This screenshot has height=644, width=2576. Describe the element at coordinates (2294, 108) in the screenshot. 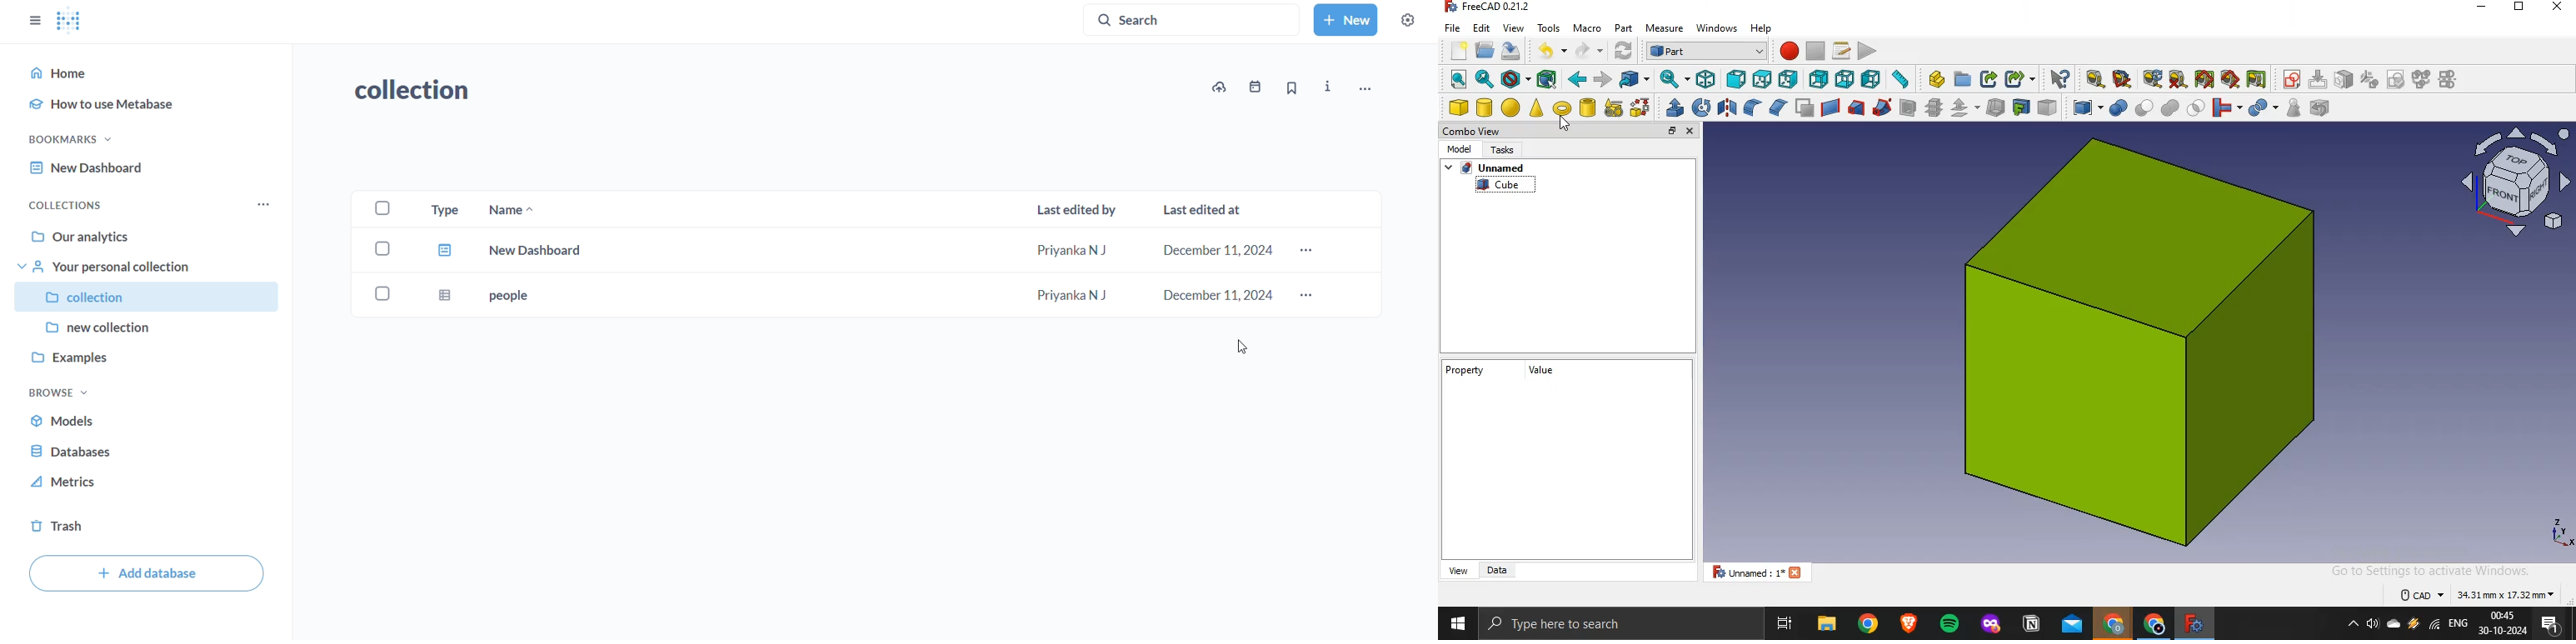

I see `check geometry` at that location.